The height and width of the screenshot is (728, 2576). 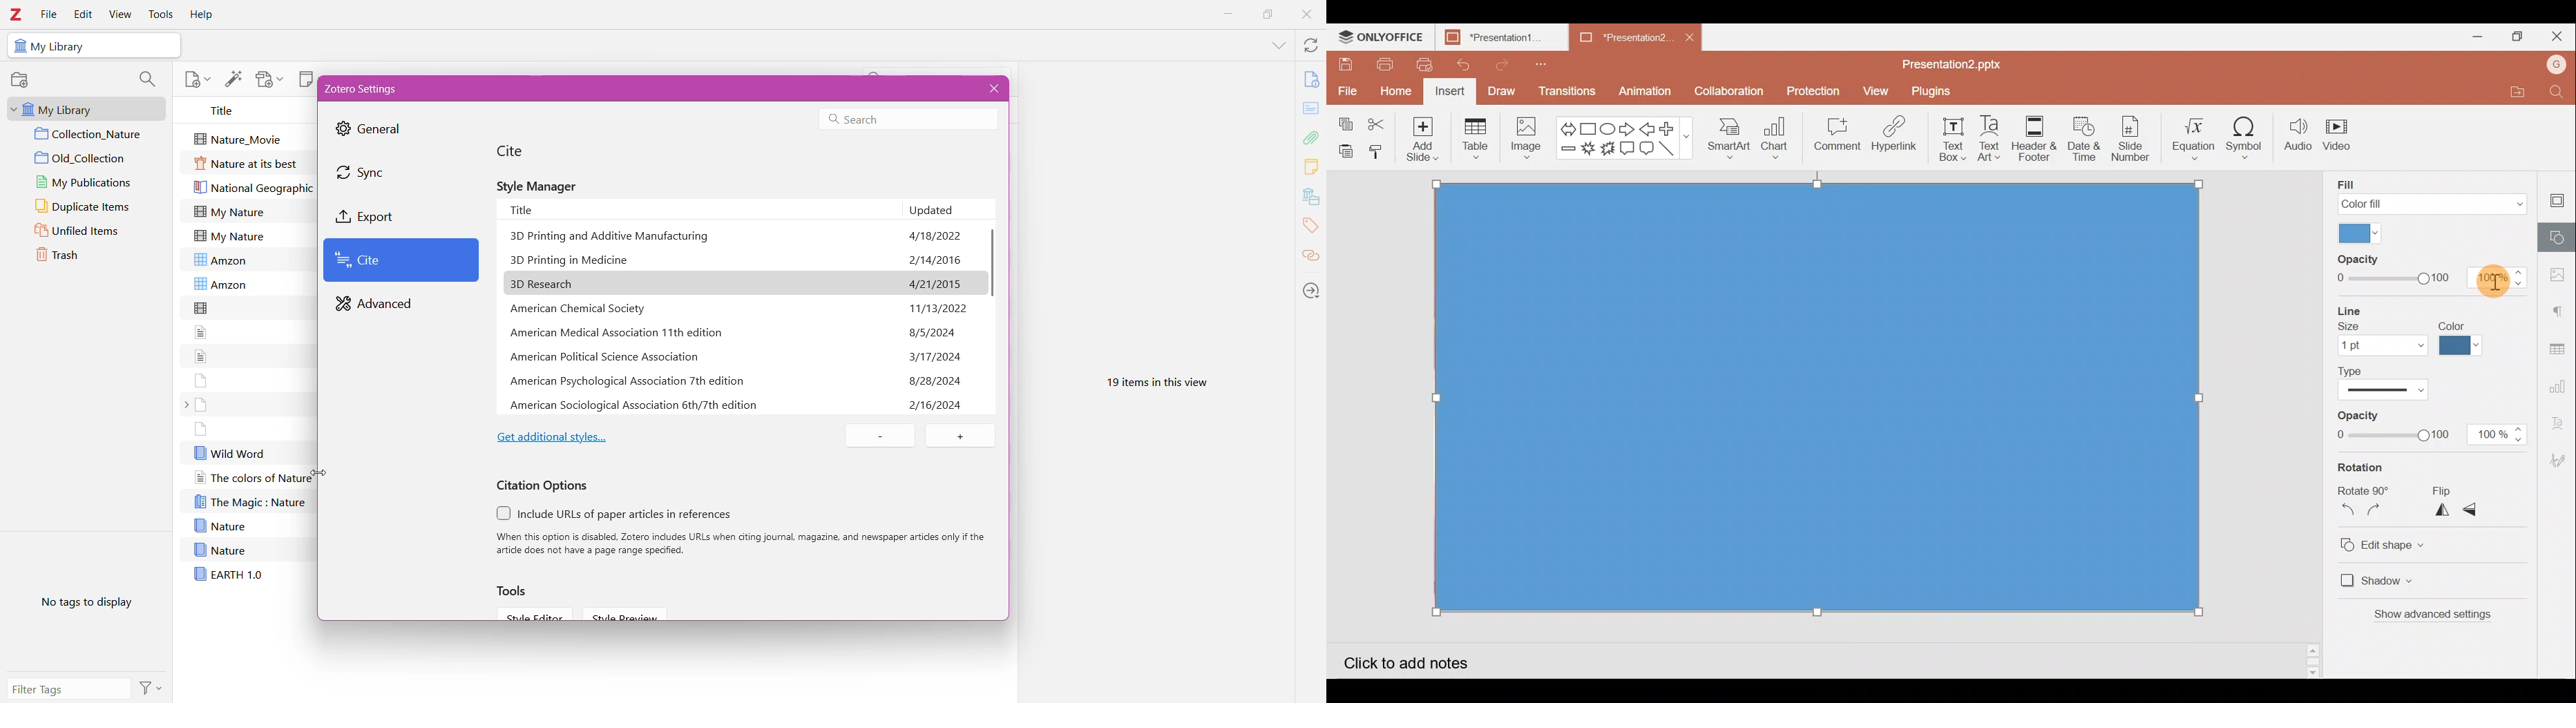 I want to click on Delete a selected file, so click(x=883, y=436).